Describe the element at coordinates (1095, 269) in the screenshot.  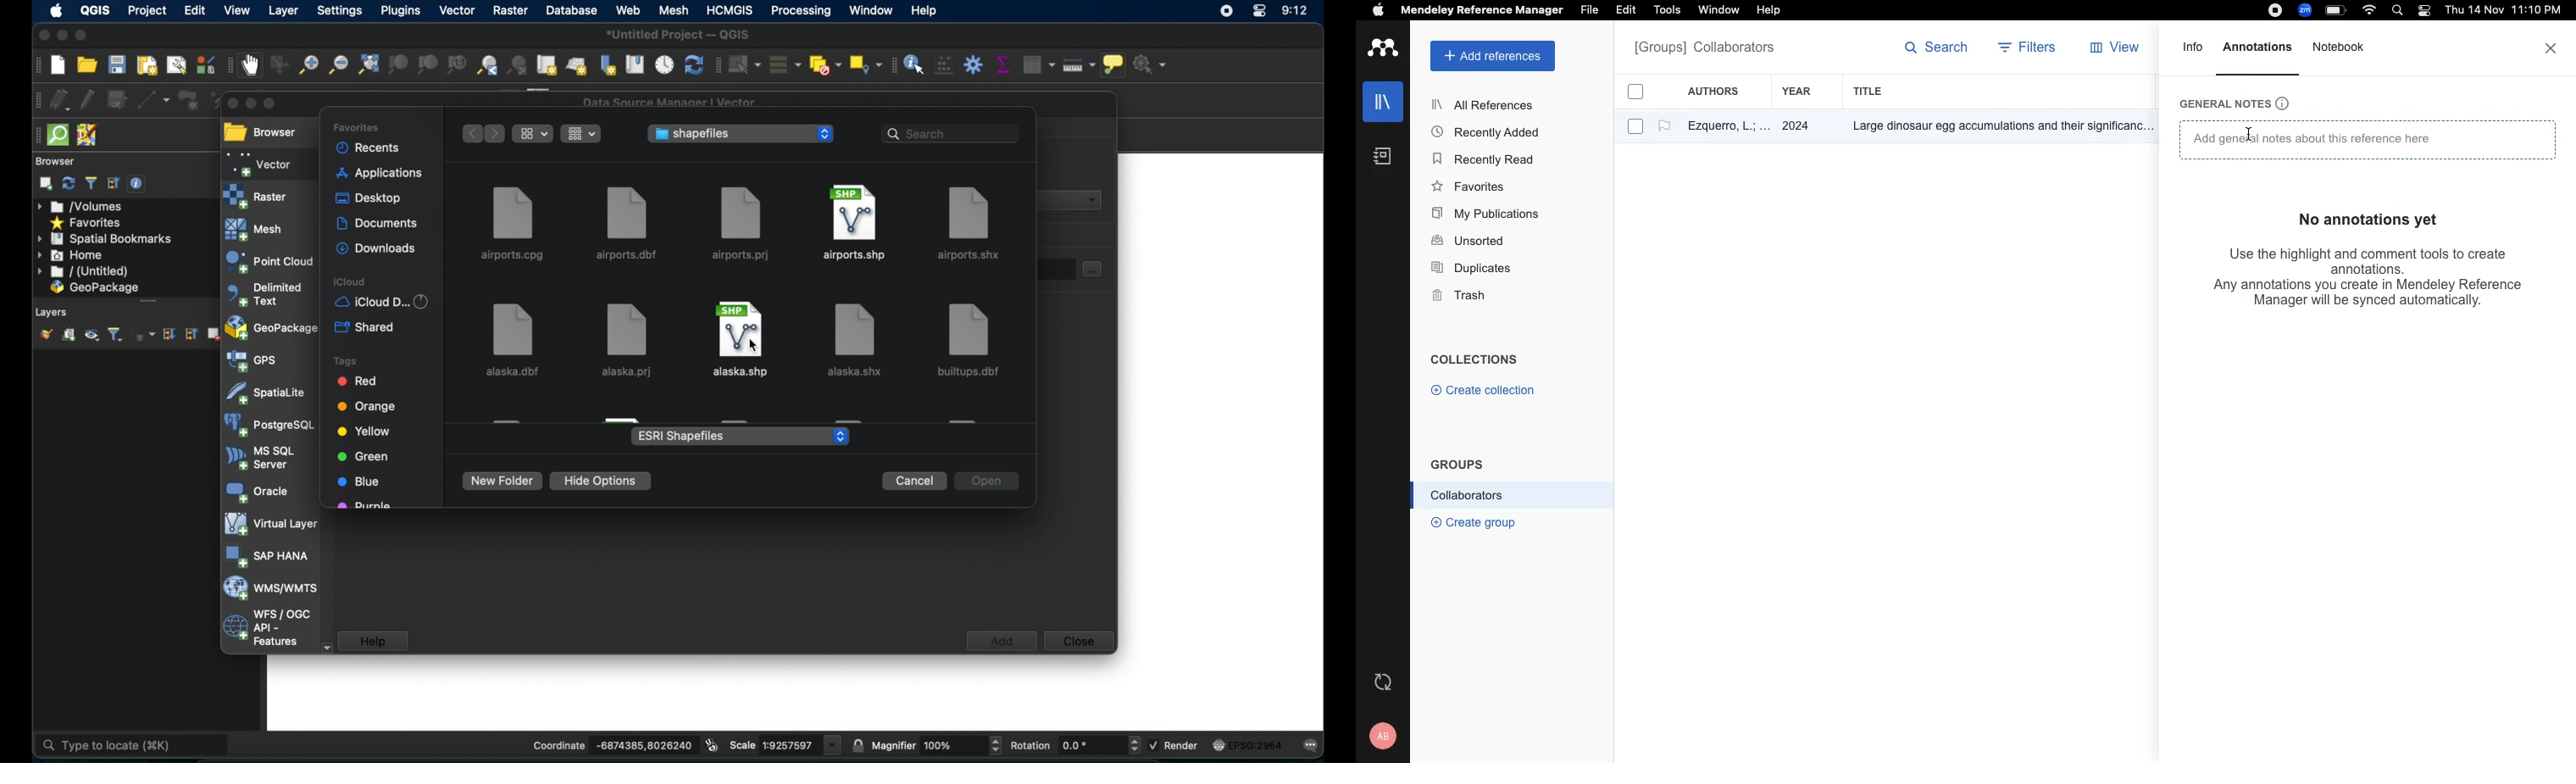
I see `select dataset button` at that location.